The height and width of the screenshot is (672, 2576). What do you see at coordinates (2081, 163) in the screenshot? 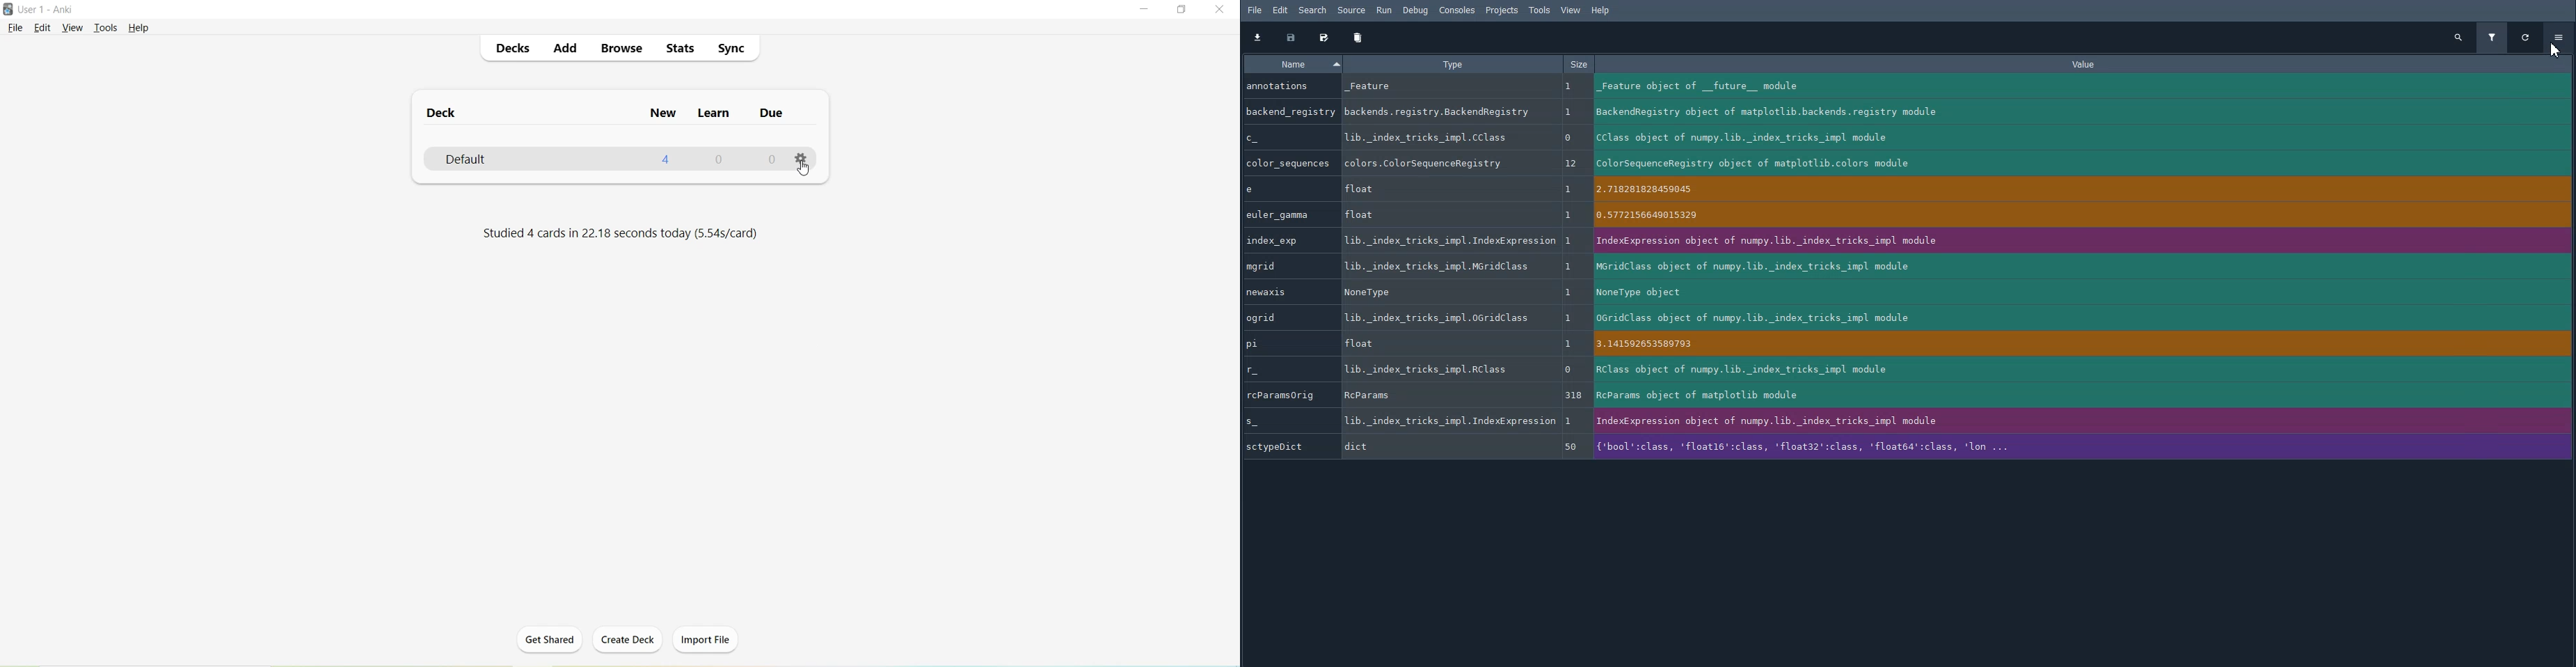
I see `ColorSequenceRegistry object of matplotlib.colors module` at bounding box center [2081, 163].